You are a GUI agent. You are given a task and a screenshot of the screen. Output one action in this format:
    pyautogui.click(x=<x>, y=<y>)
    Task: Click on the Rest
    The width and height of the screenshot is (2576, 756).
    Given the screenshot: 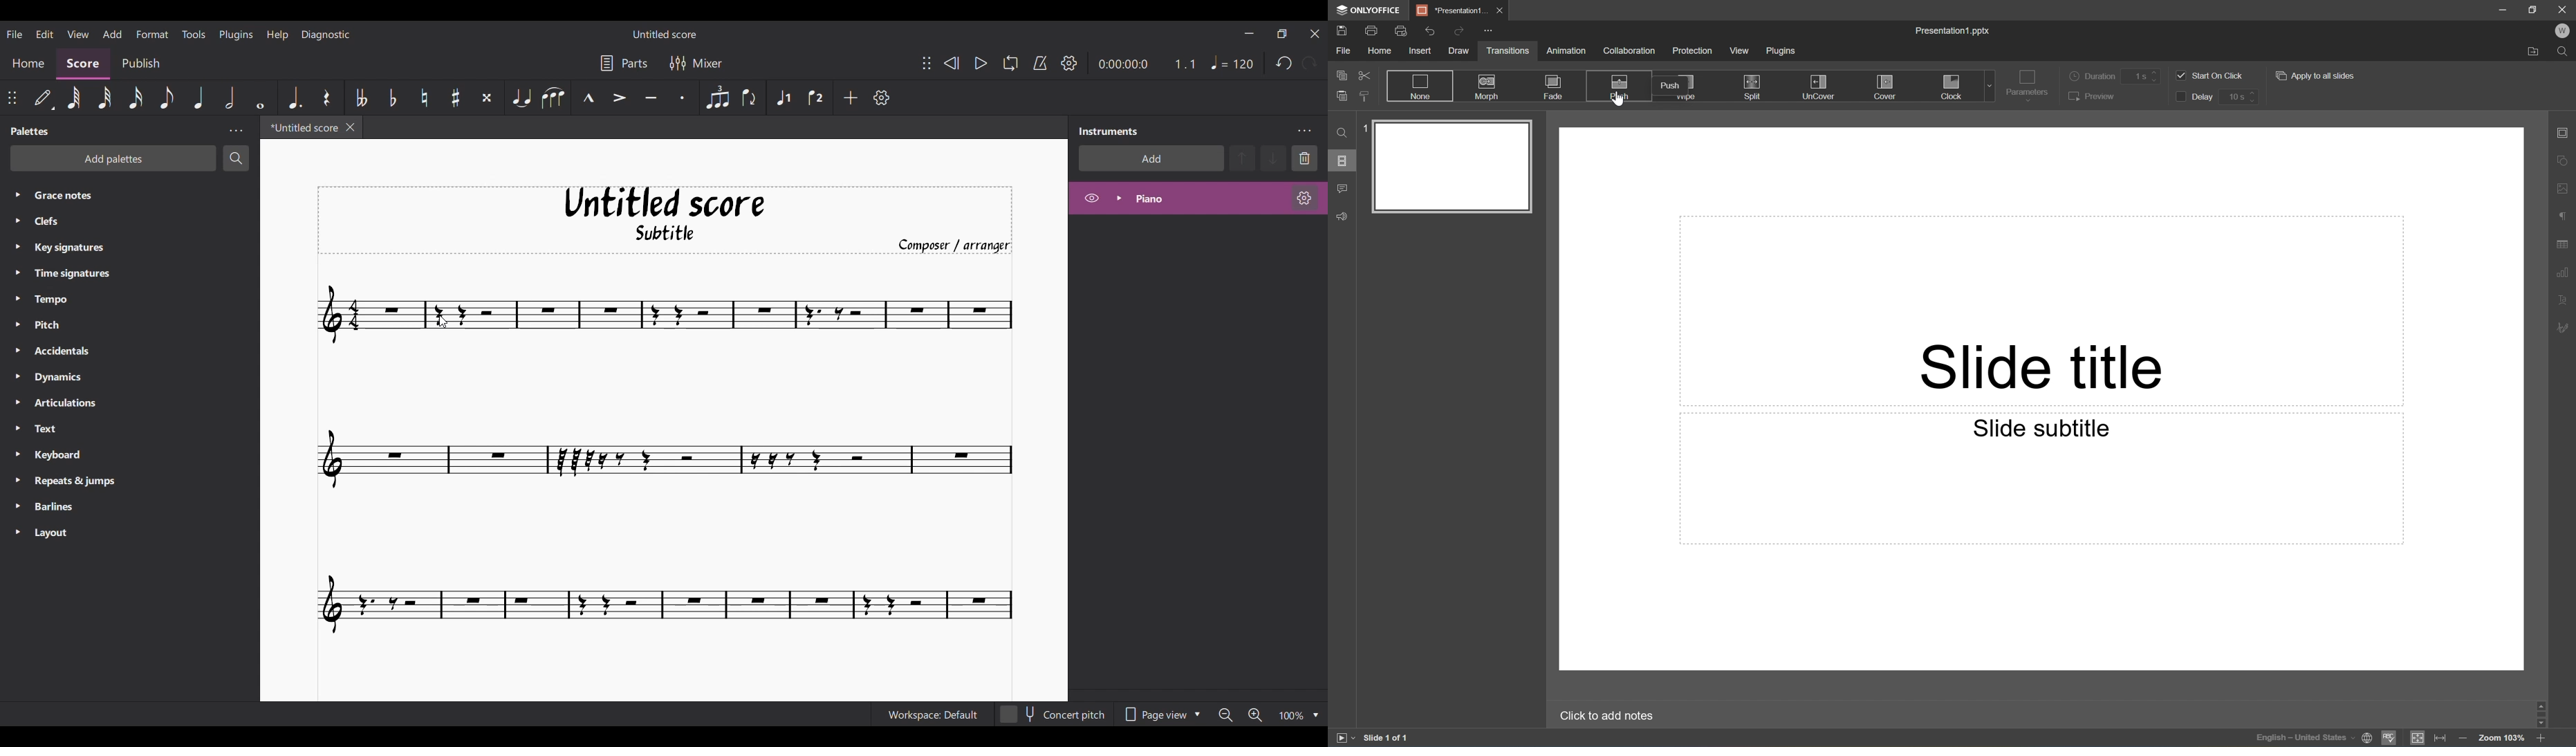 What is the action you would take?
    pyautogui.click(x=326, y=98)
    